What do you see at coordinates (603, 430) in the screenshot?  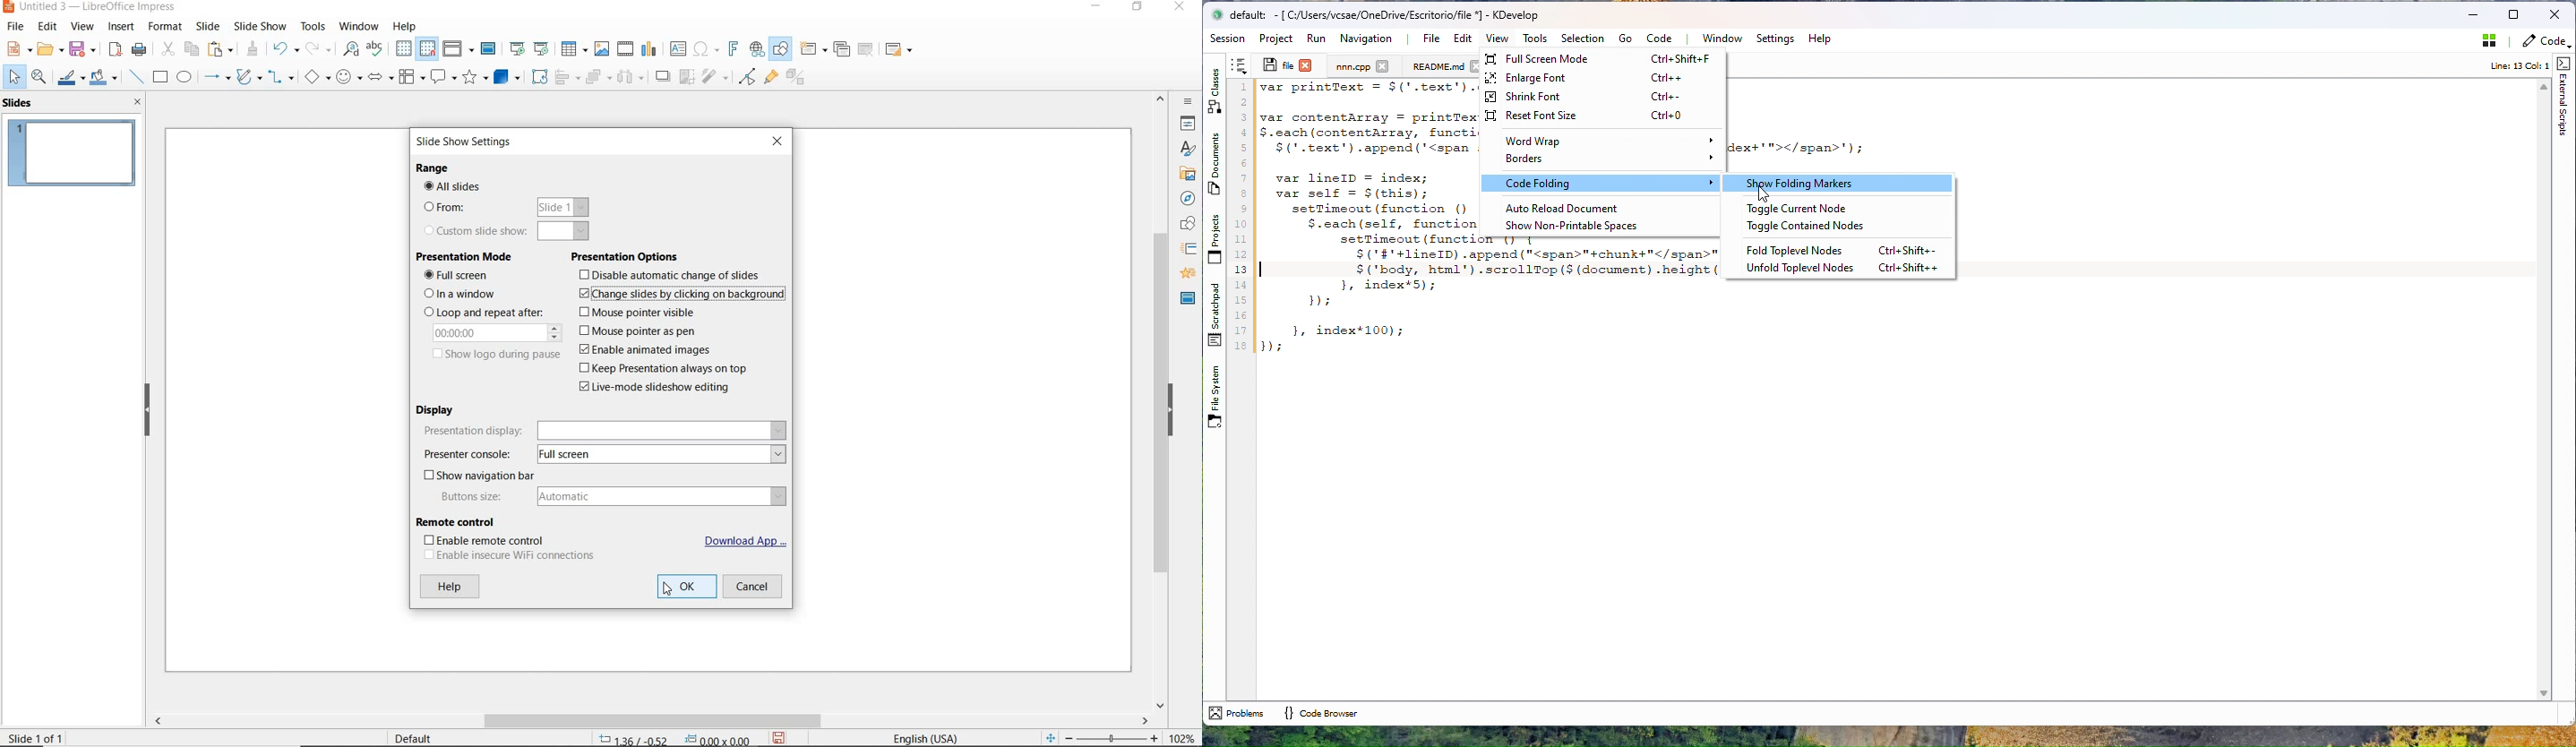 I see `PRESENTATION DISPLAY` at bounding box center [603, 430].